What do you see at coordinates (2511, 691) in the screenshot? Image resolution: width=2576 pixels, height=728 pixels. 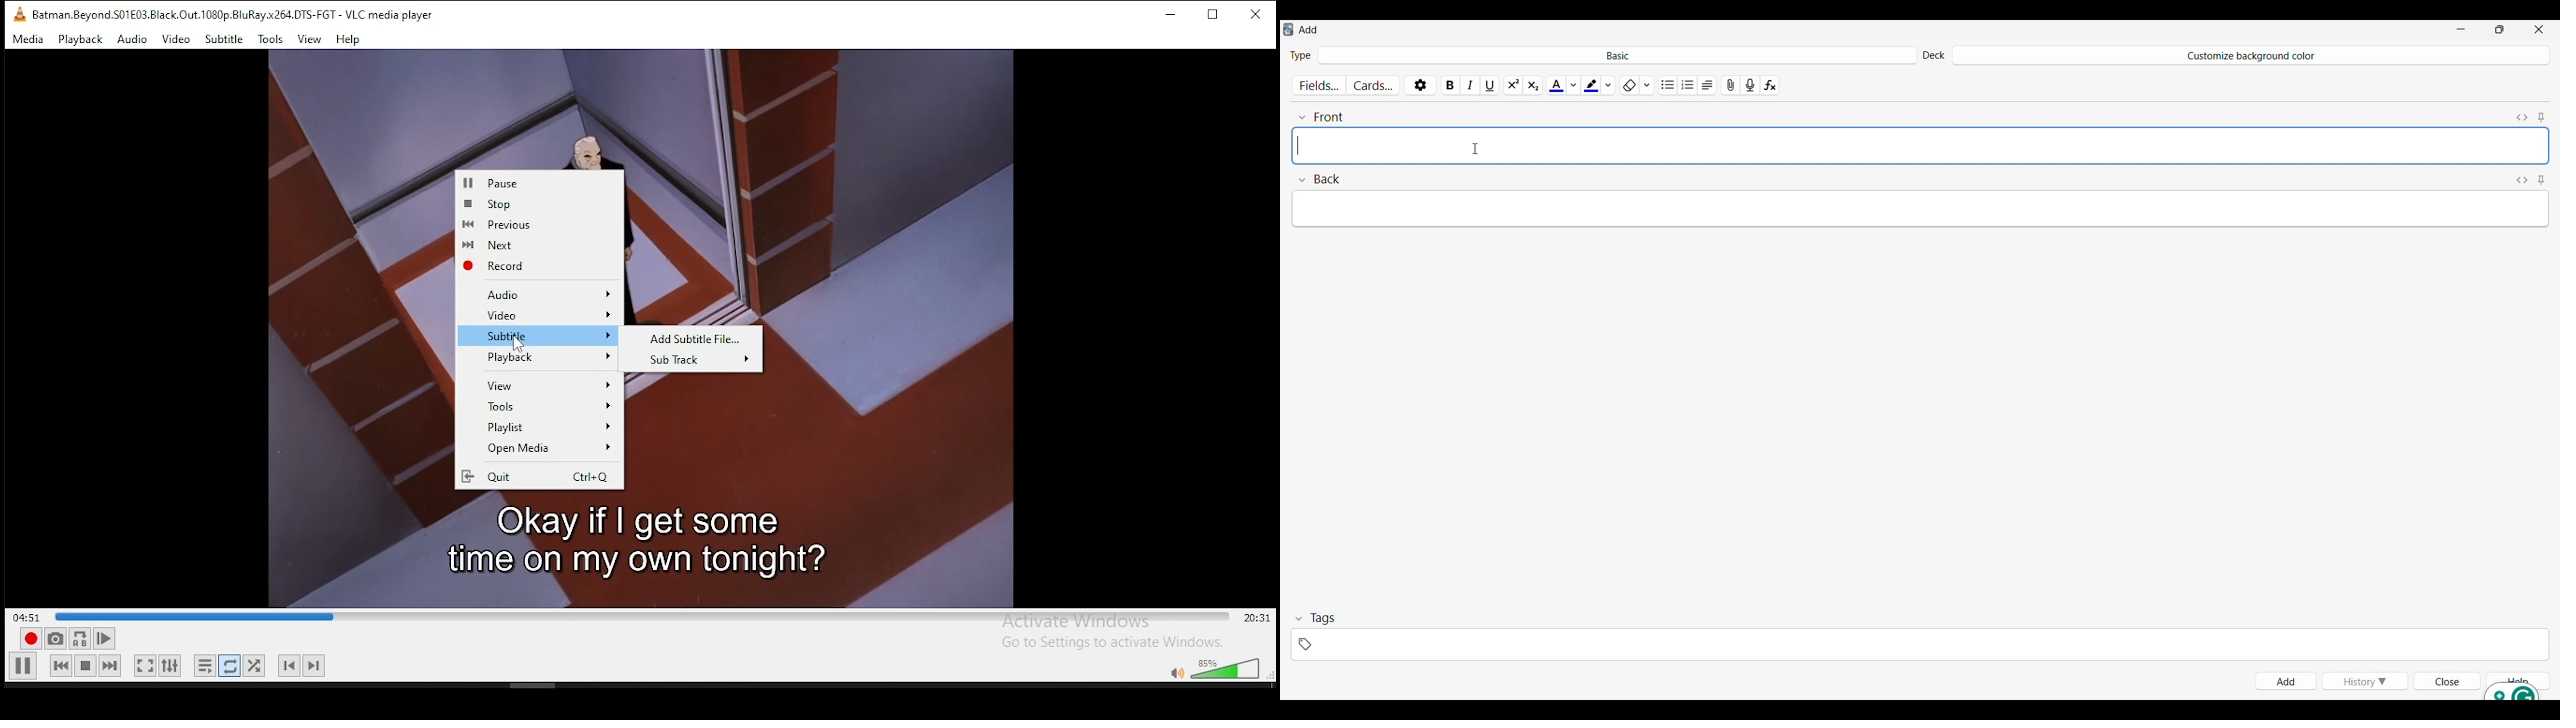 I see `Grammarly extension` at bounding box center [2511, 691].